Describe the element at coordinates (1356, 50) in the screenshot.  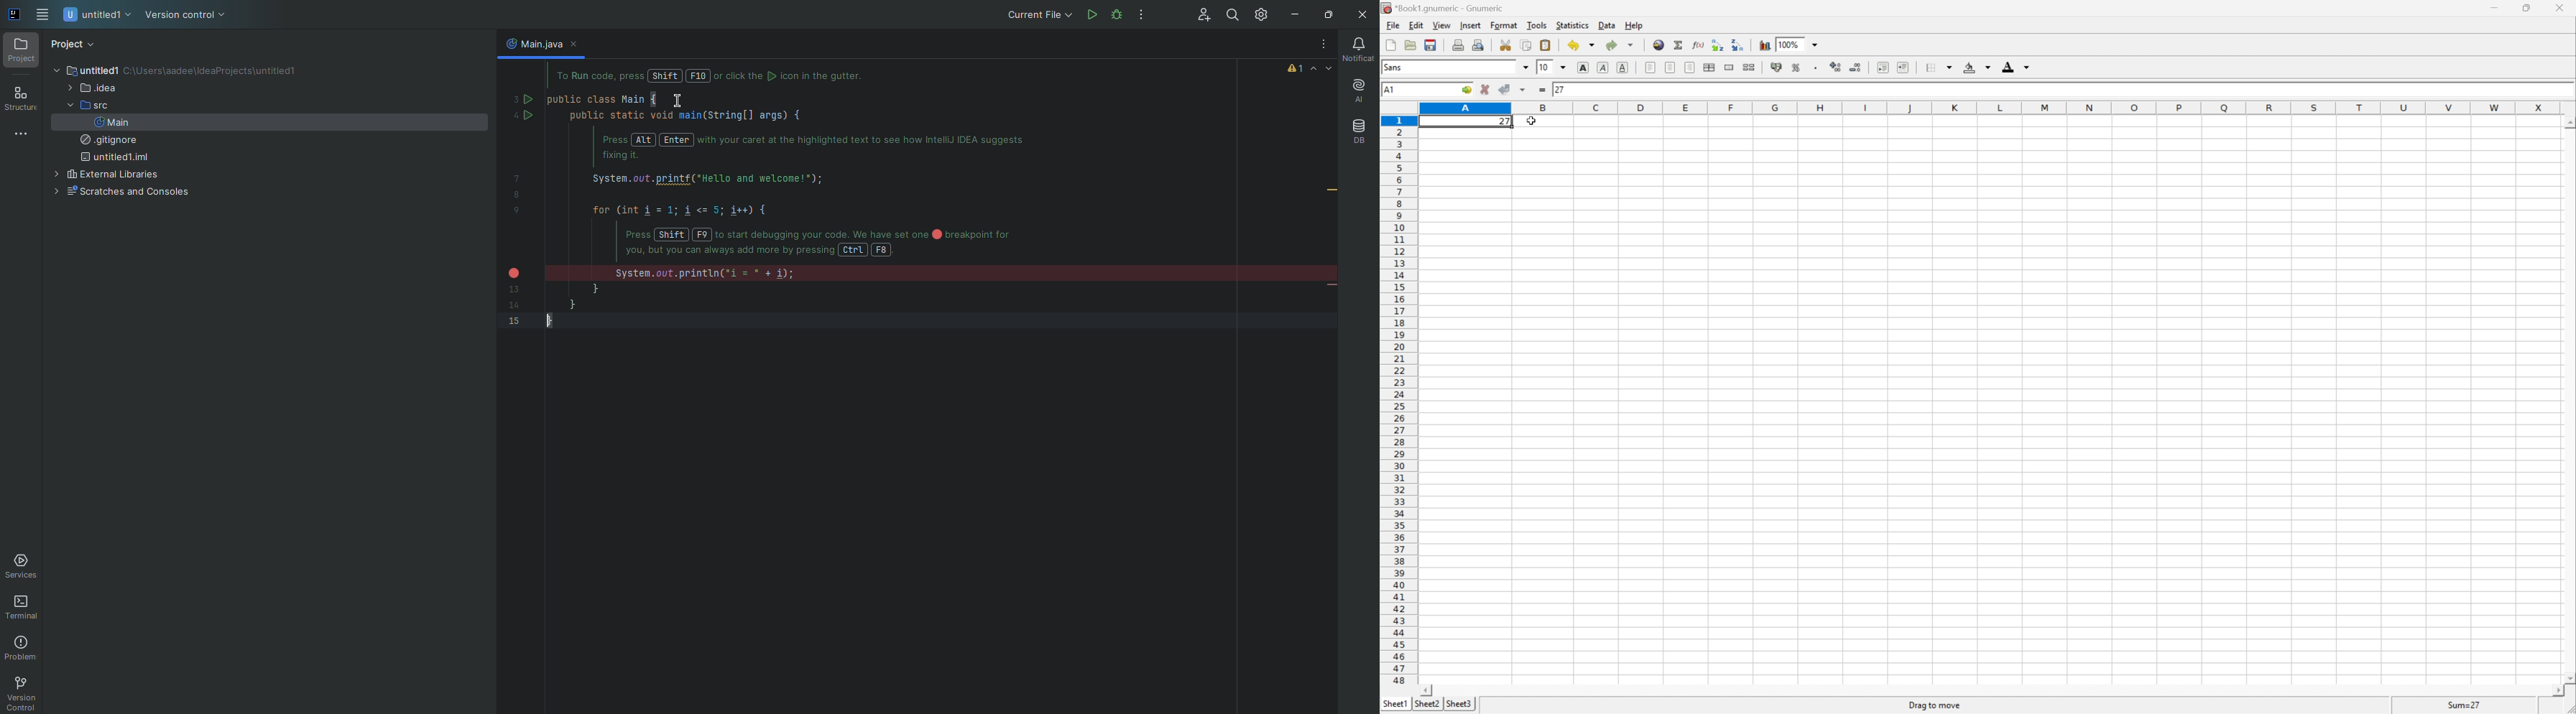
I see `Notifications` at that location.